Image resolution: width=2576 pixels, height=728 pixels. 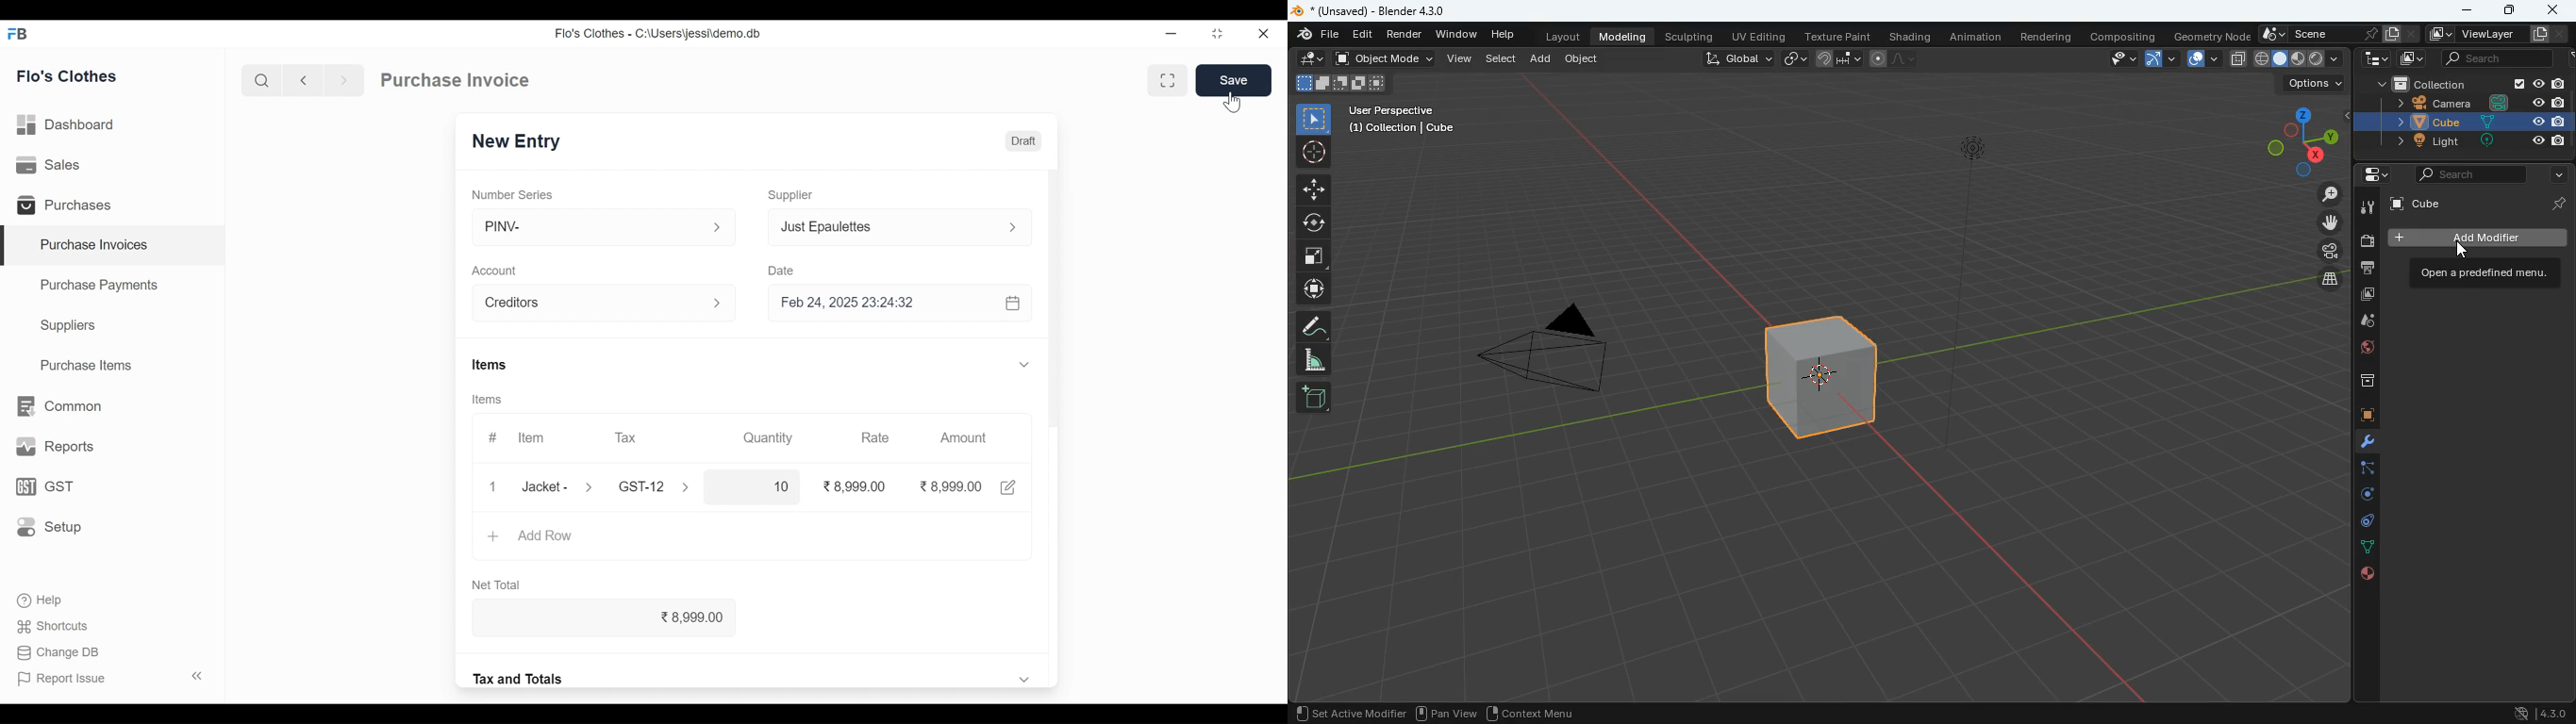 What do you see at coordinates (902, 304) in the screenshot?
I see `Feb 24, 2025 23:24:32` at bounding box center [902, 304].